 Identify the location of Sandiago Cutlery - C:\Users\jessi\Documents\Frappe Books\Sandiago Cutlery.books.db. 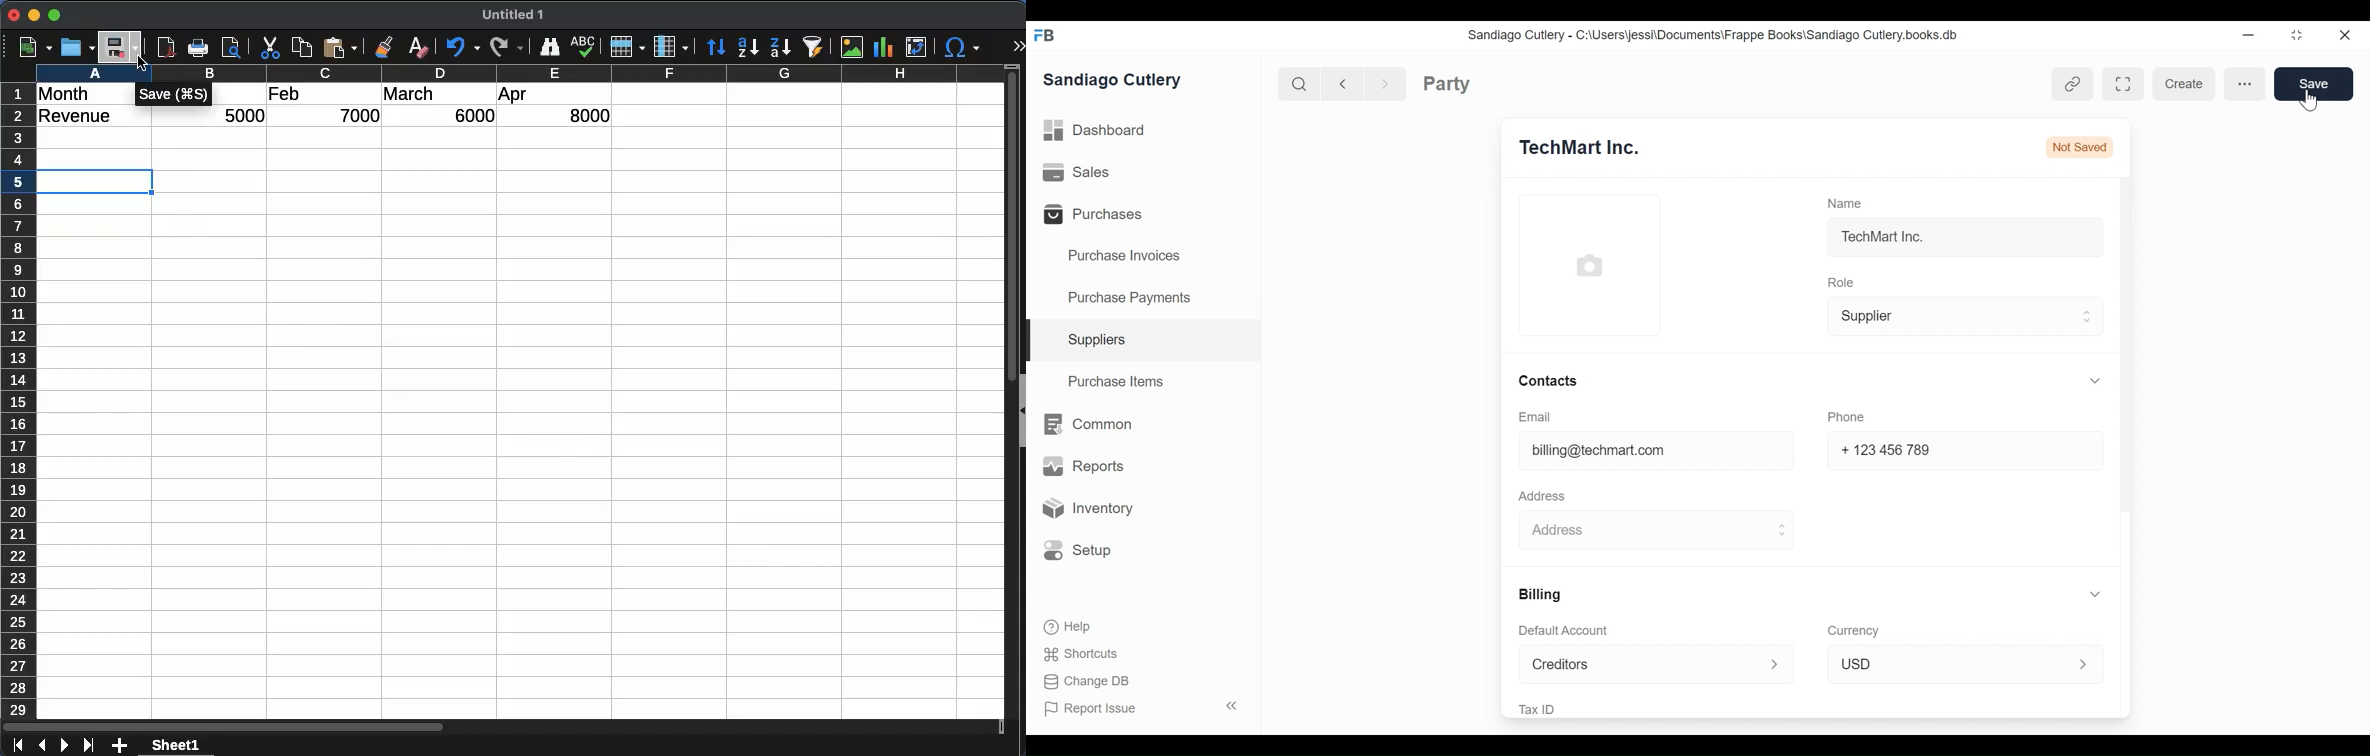
(1726, 36).